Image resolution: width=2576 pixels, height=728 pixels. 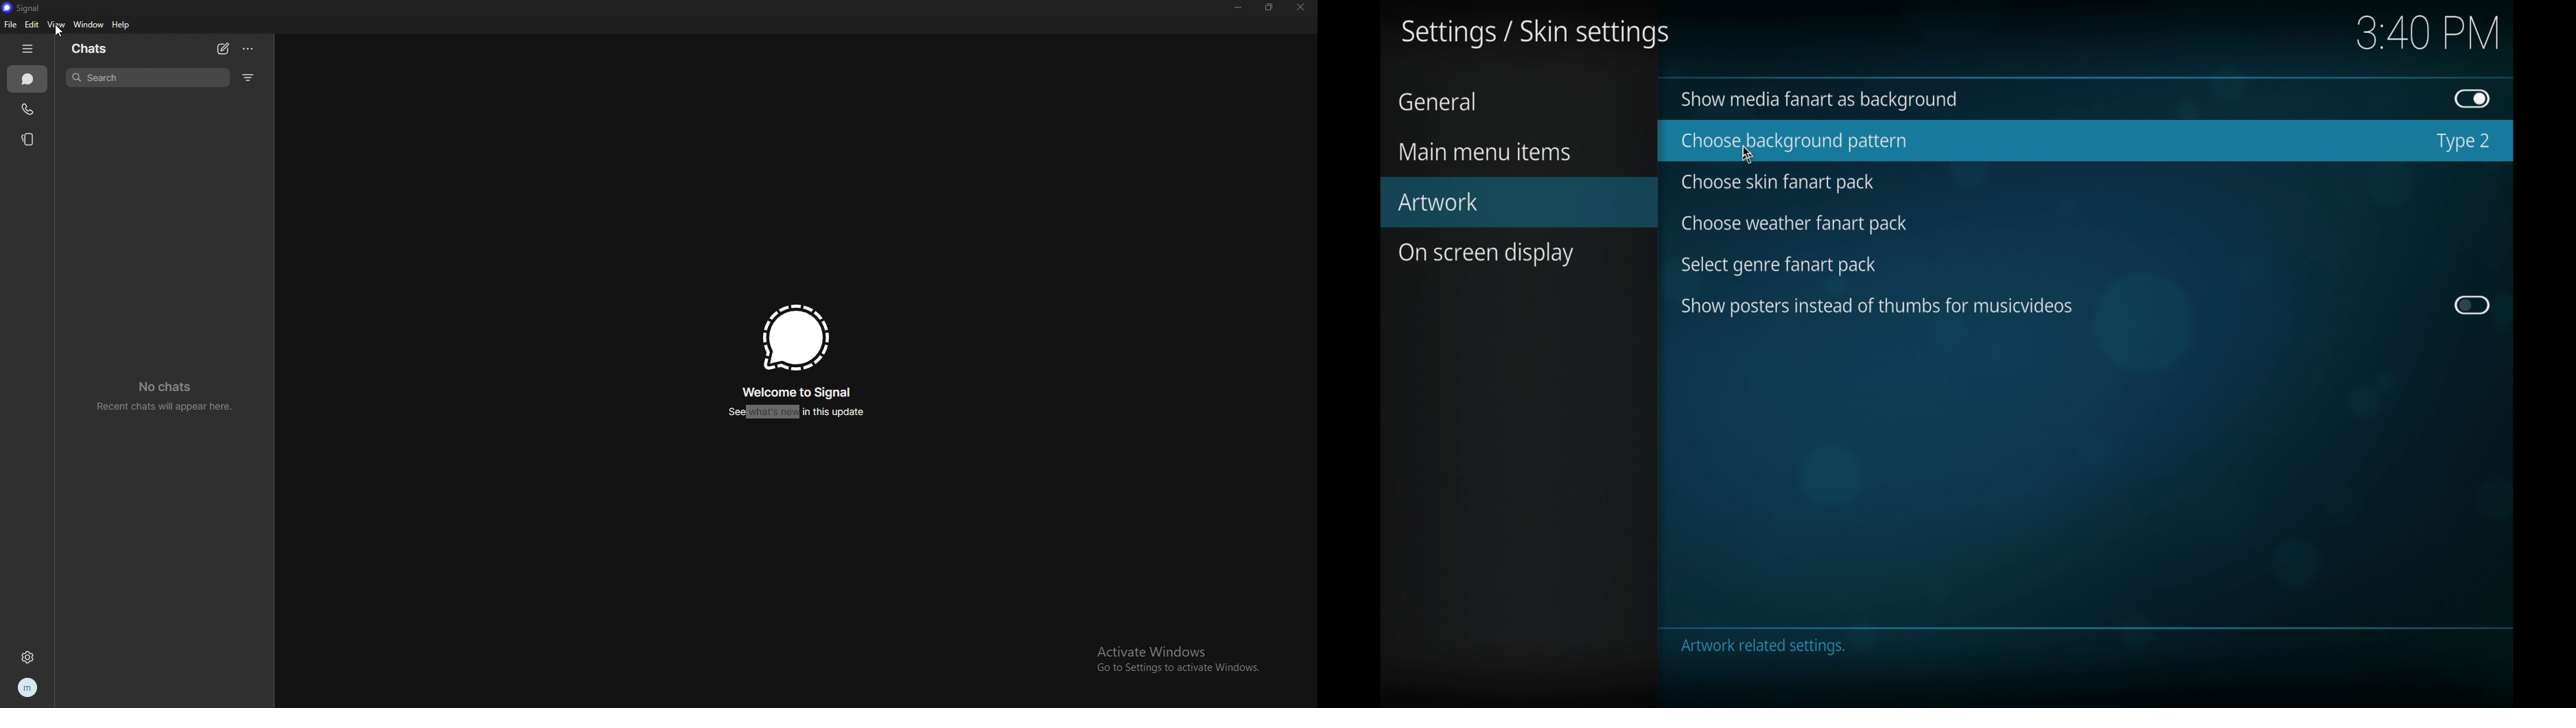 I want to click on 3.40 pm, so click(x=2430, y=33).